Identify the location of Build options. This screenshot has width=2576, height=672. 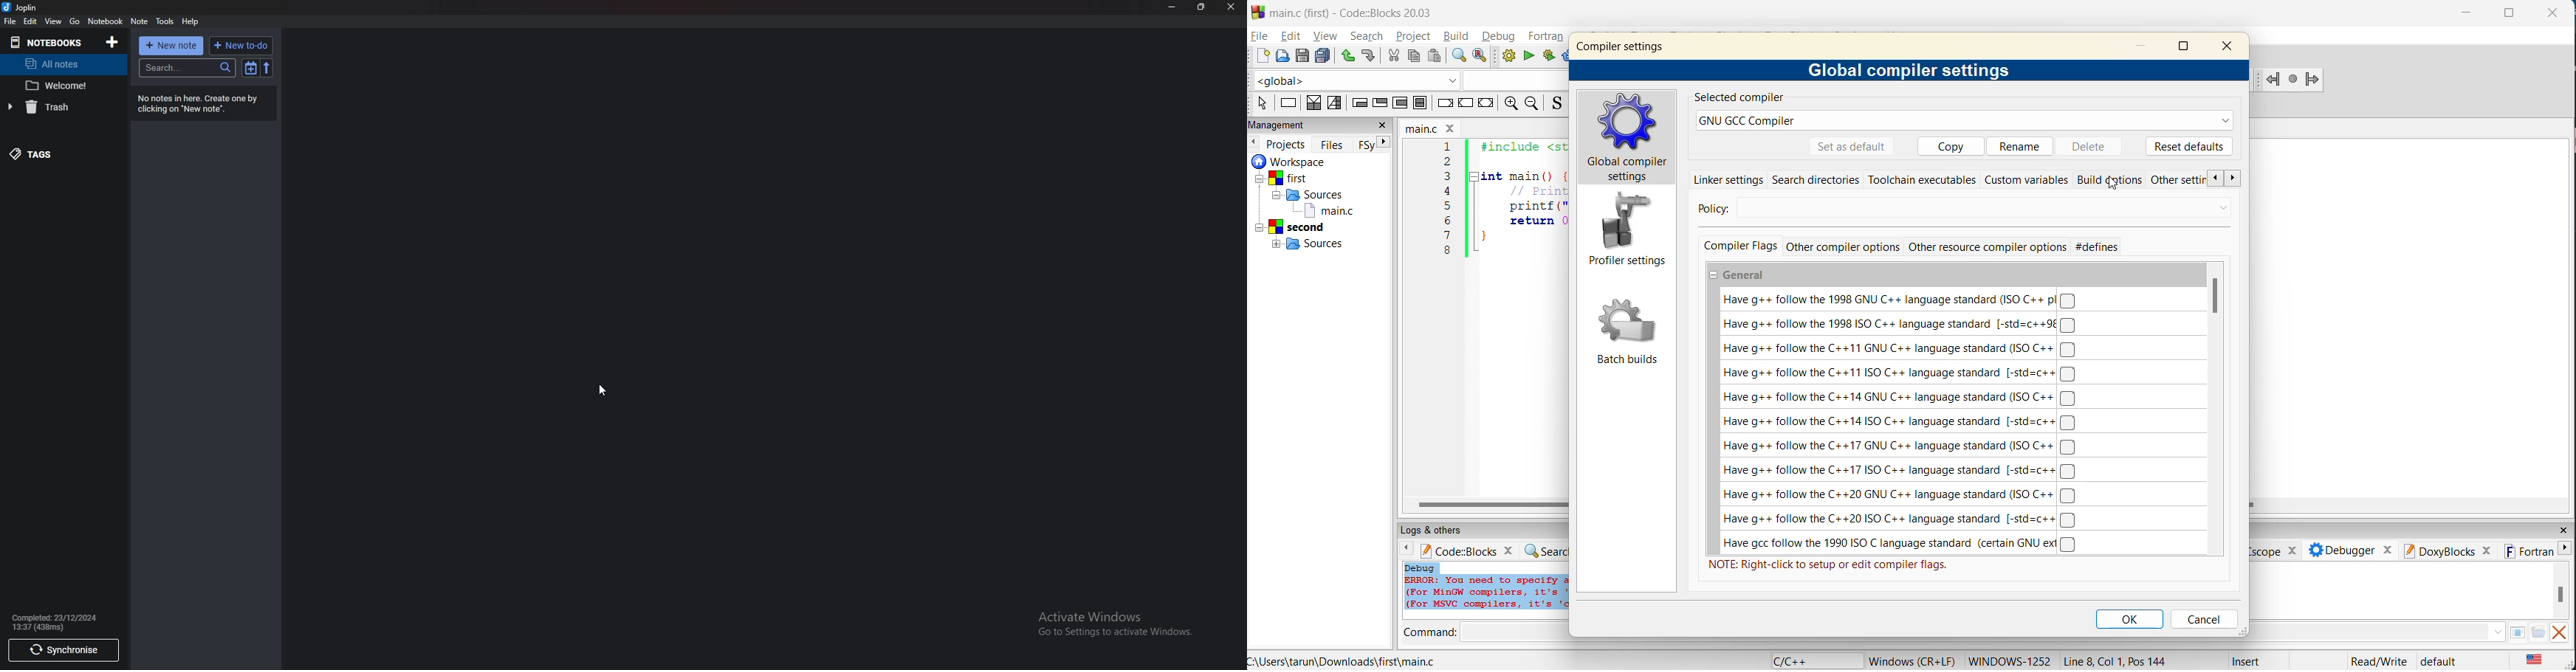
(2110, 181).